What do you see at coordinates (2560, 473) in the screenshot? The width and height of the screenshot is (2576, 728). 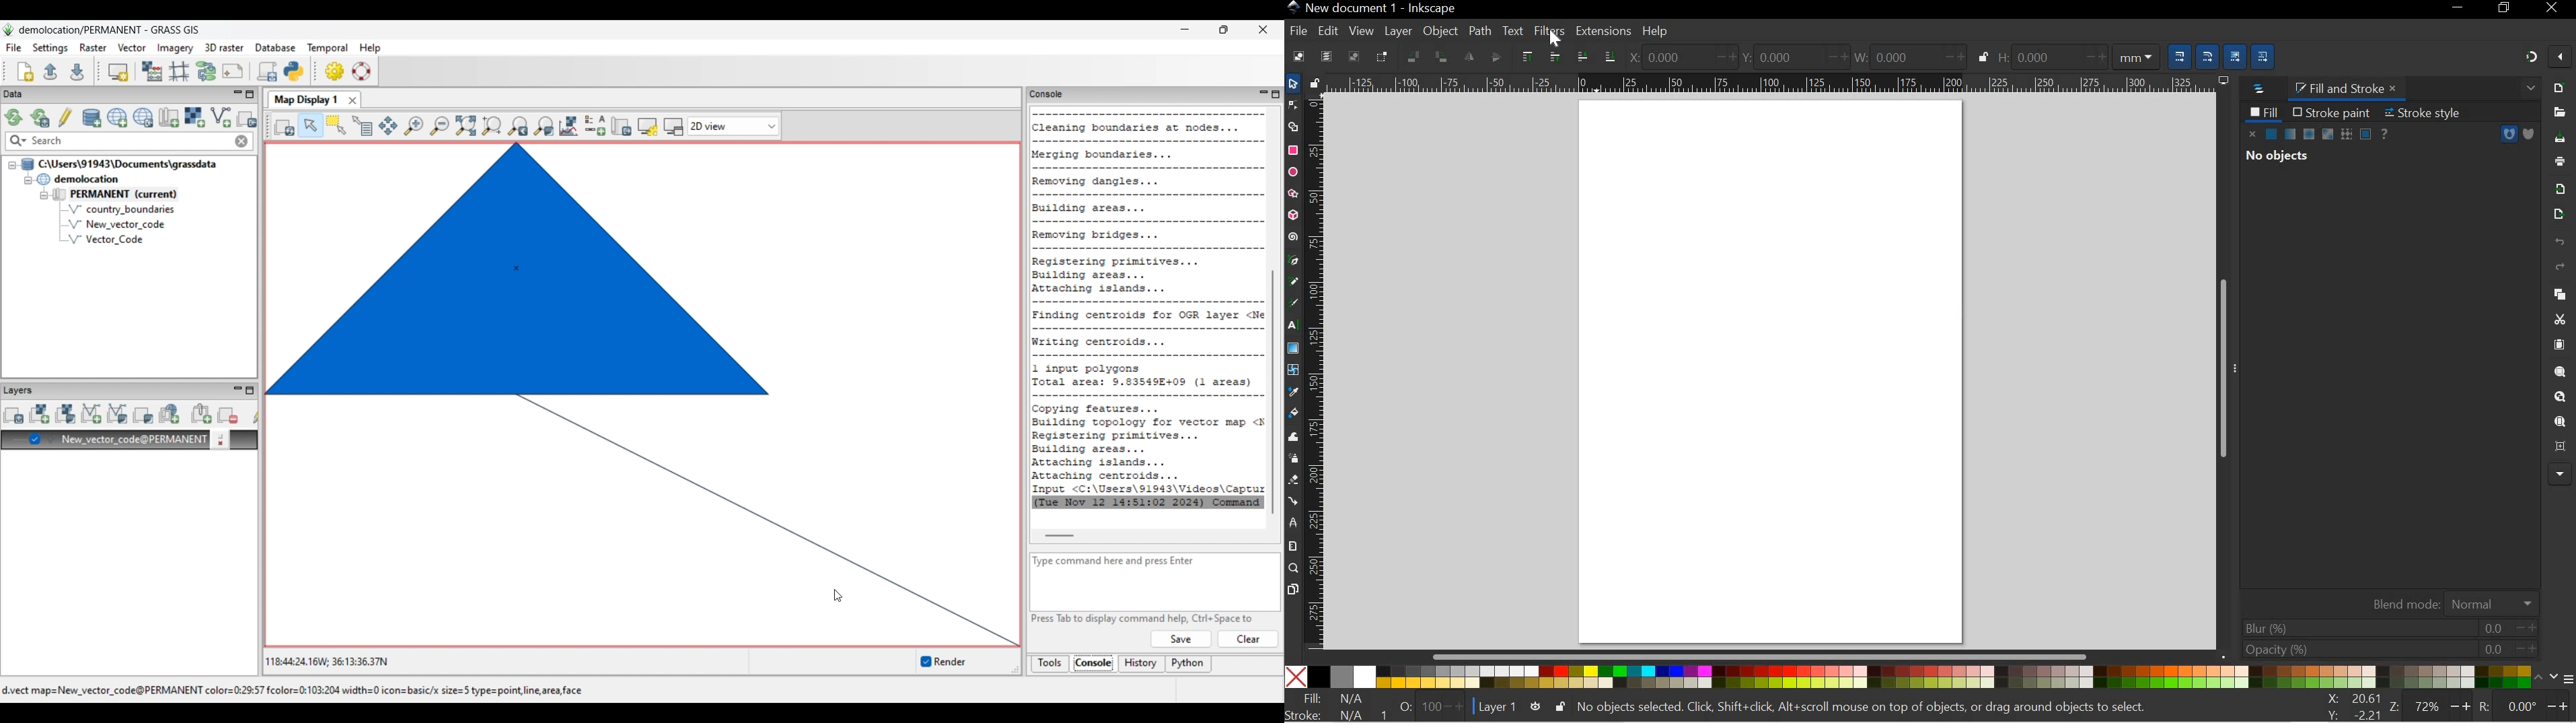 I see `Image and Text Effects` at bounding box center [2560, 473].